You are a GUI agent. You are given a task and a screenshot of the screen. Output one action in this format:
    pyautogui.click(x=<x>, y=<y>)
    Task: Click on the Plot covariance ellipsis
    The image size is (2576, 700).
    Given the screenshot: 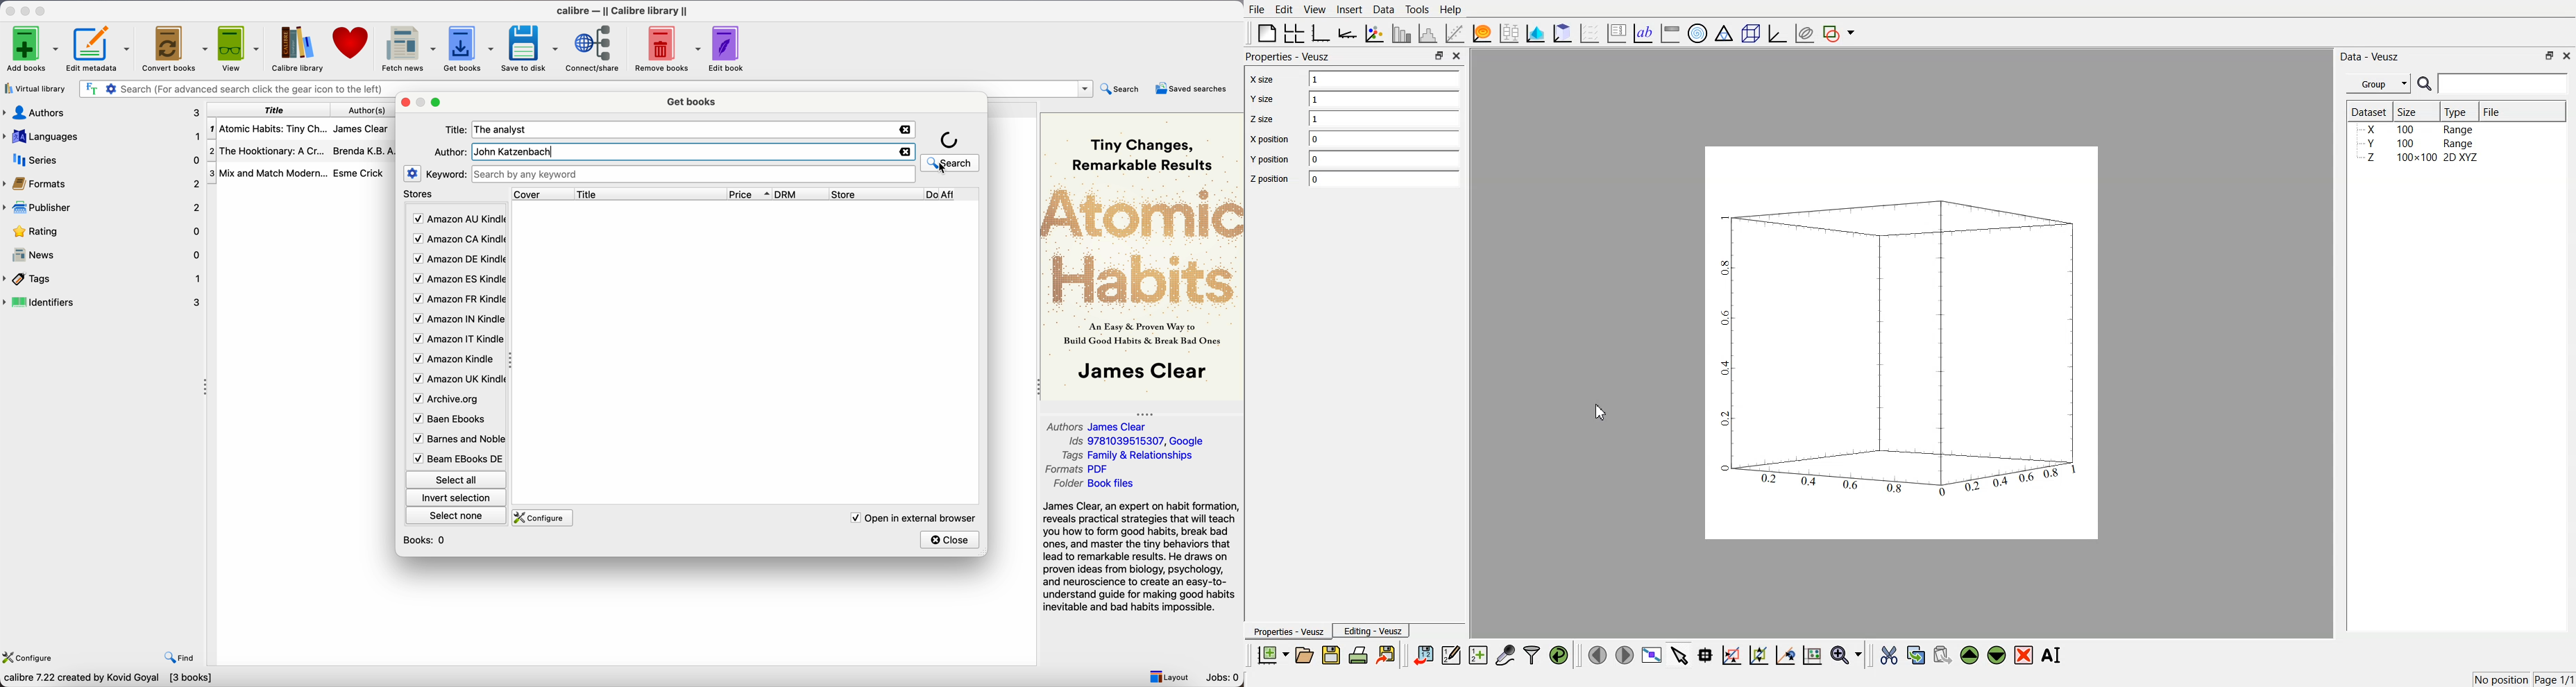 What is the action you would take?
    pyautogui.click(x=1804, y=34)
    